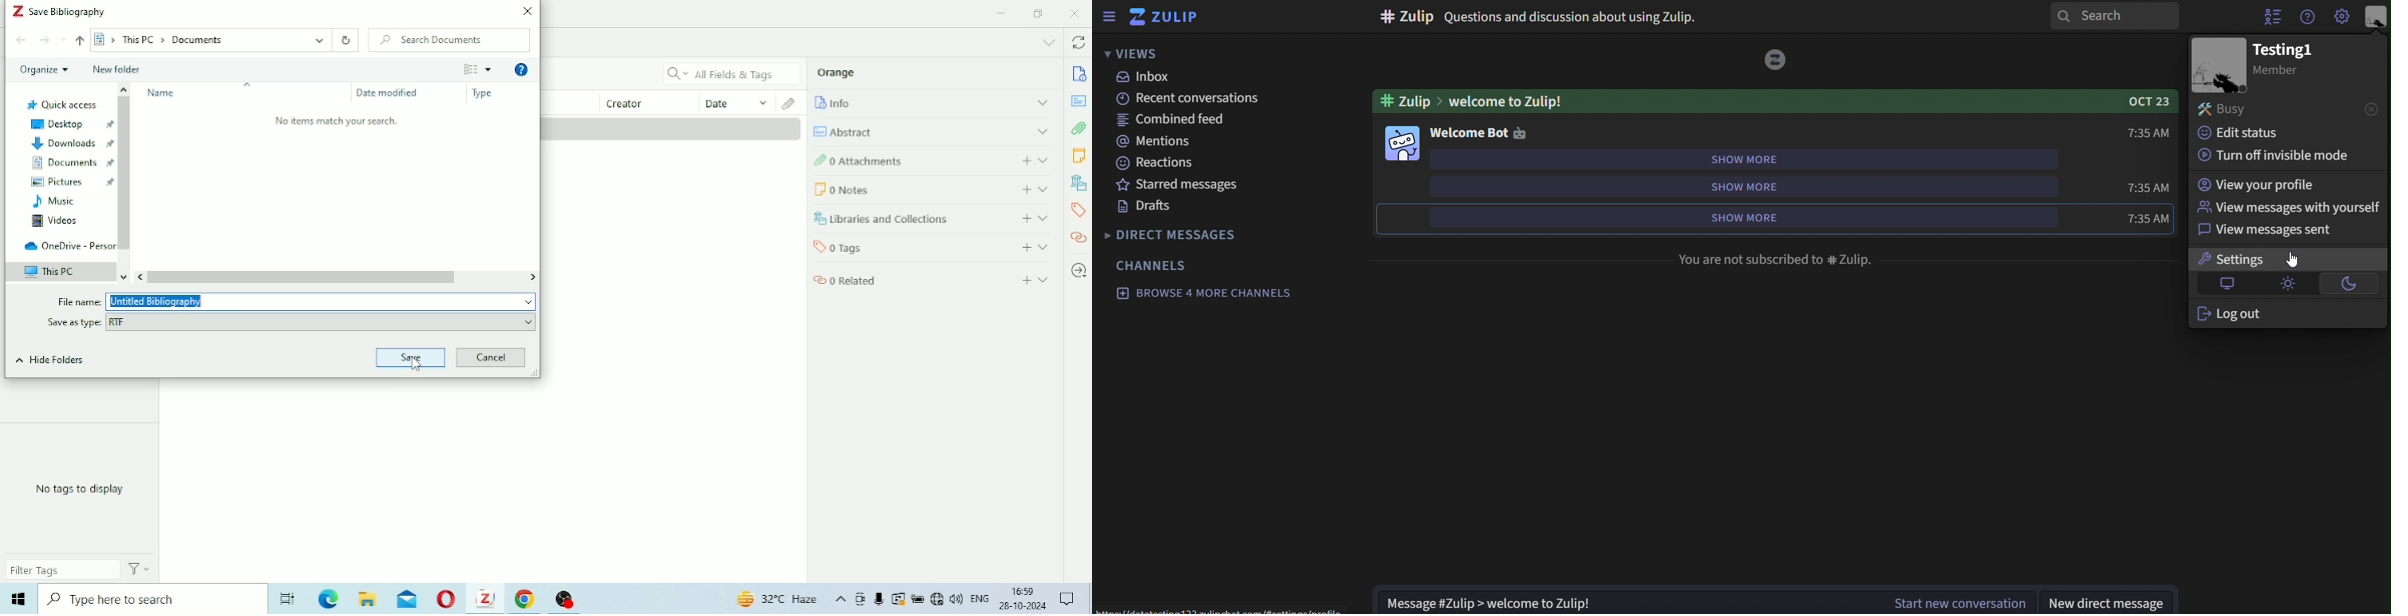 This screenshot has width=2408, height=616. I want to click on 26-10-2024, so click(1026, 605).